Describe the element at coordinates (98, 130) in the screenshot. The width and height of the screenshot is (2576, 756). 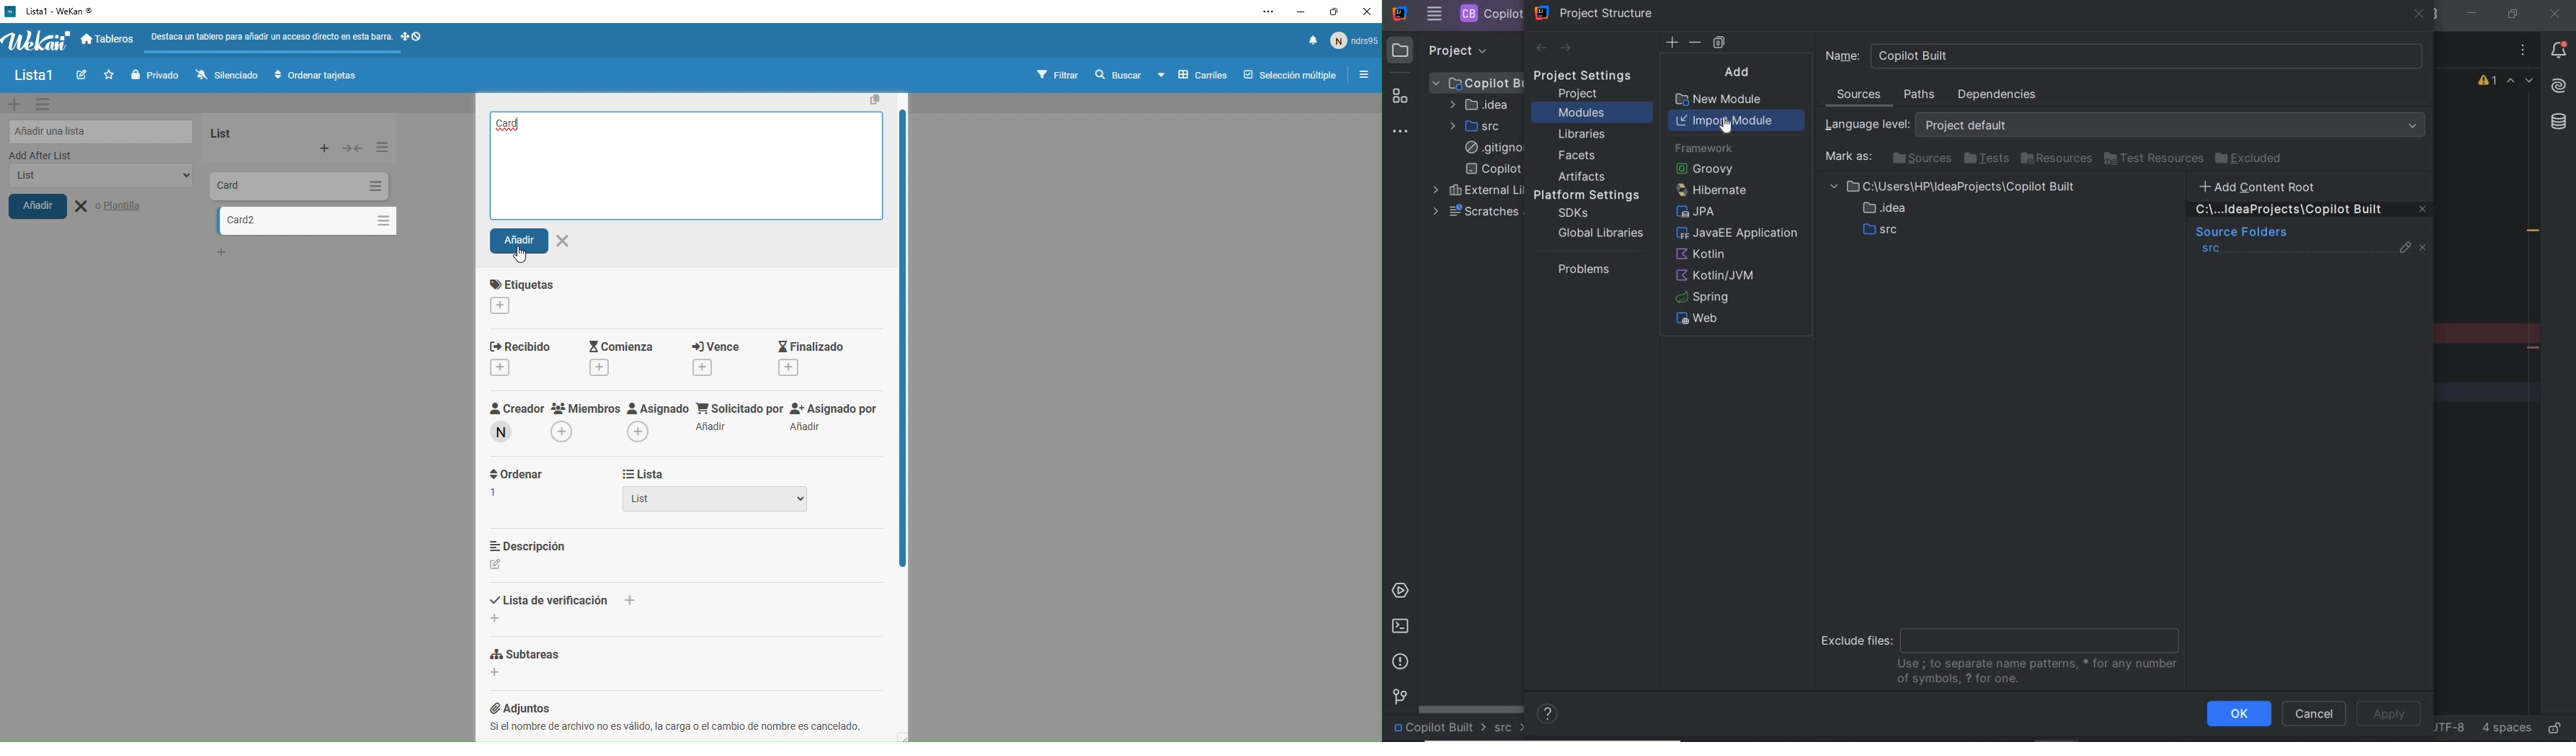
I see `añadir lista` at that location.